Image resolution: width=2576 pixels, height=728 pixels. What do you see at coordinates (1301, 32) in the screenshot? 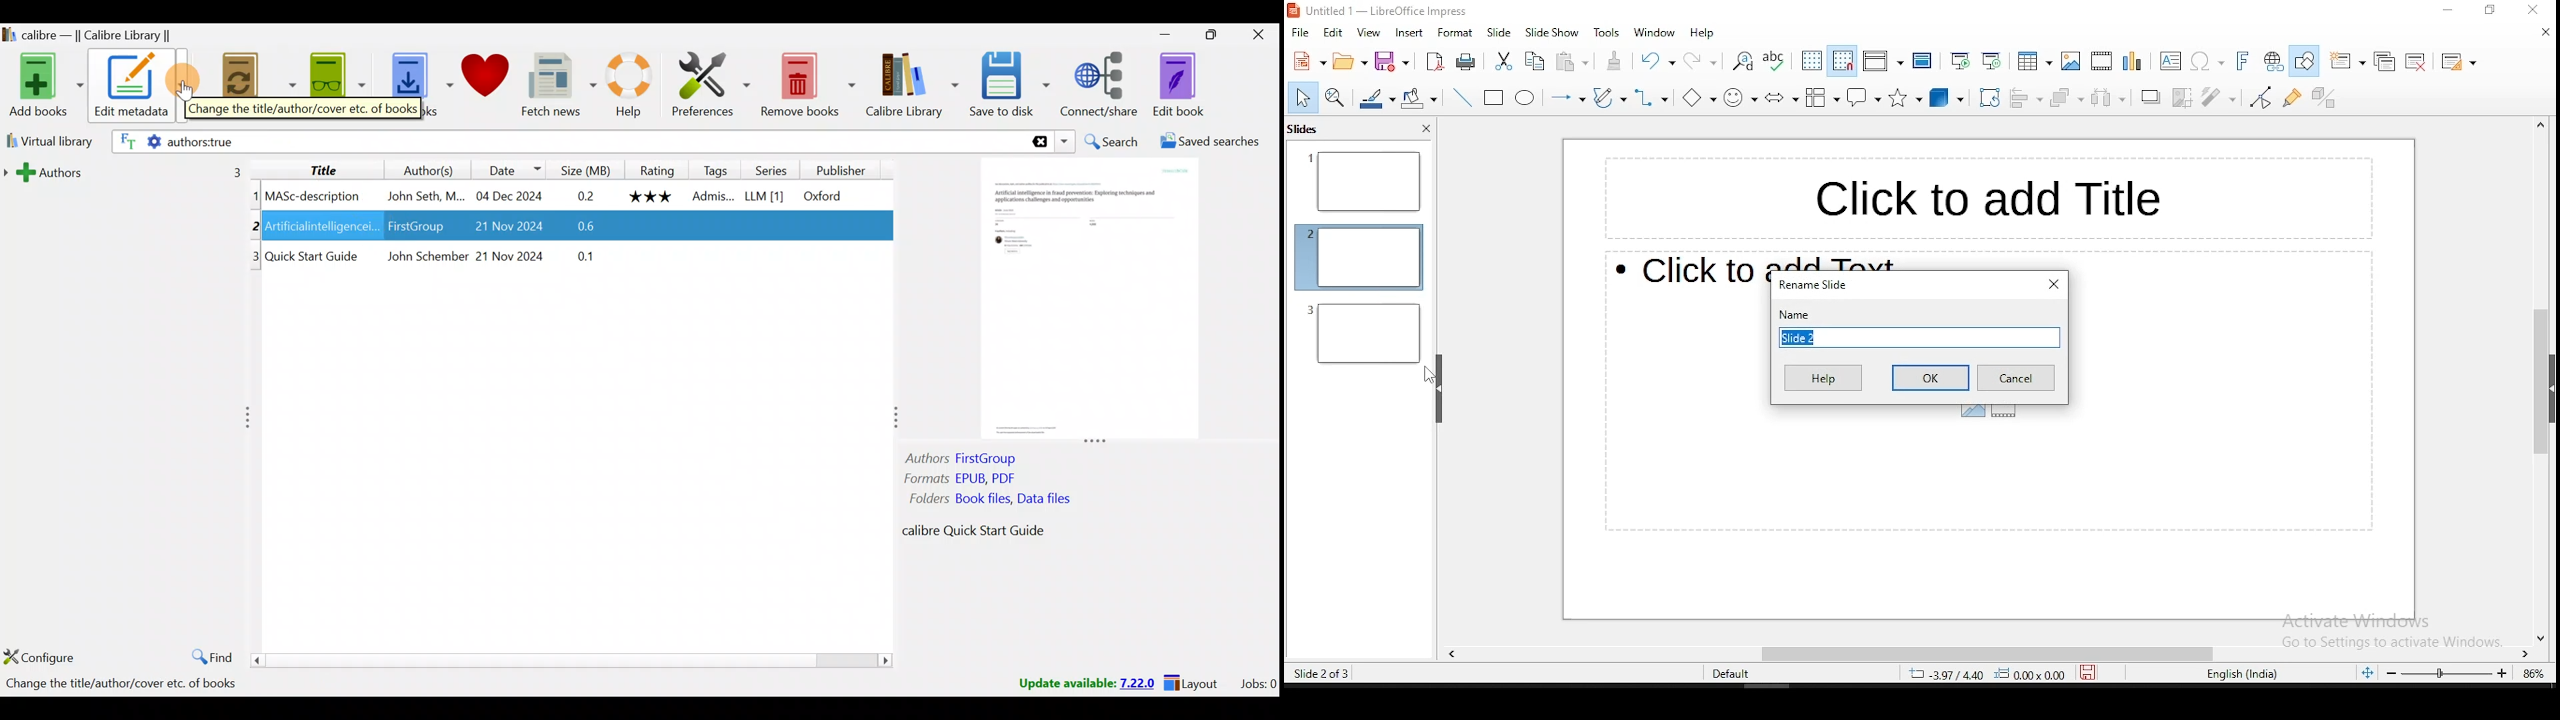
I see `file` at bounding box center [1301, 32].